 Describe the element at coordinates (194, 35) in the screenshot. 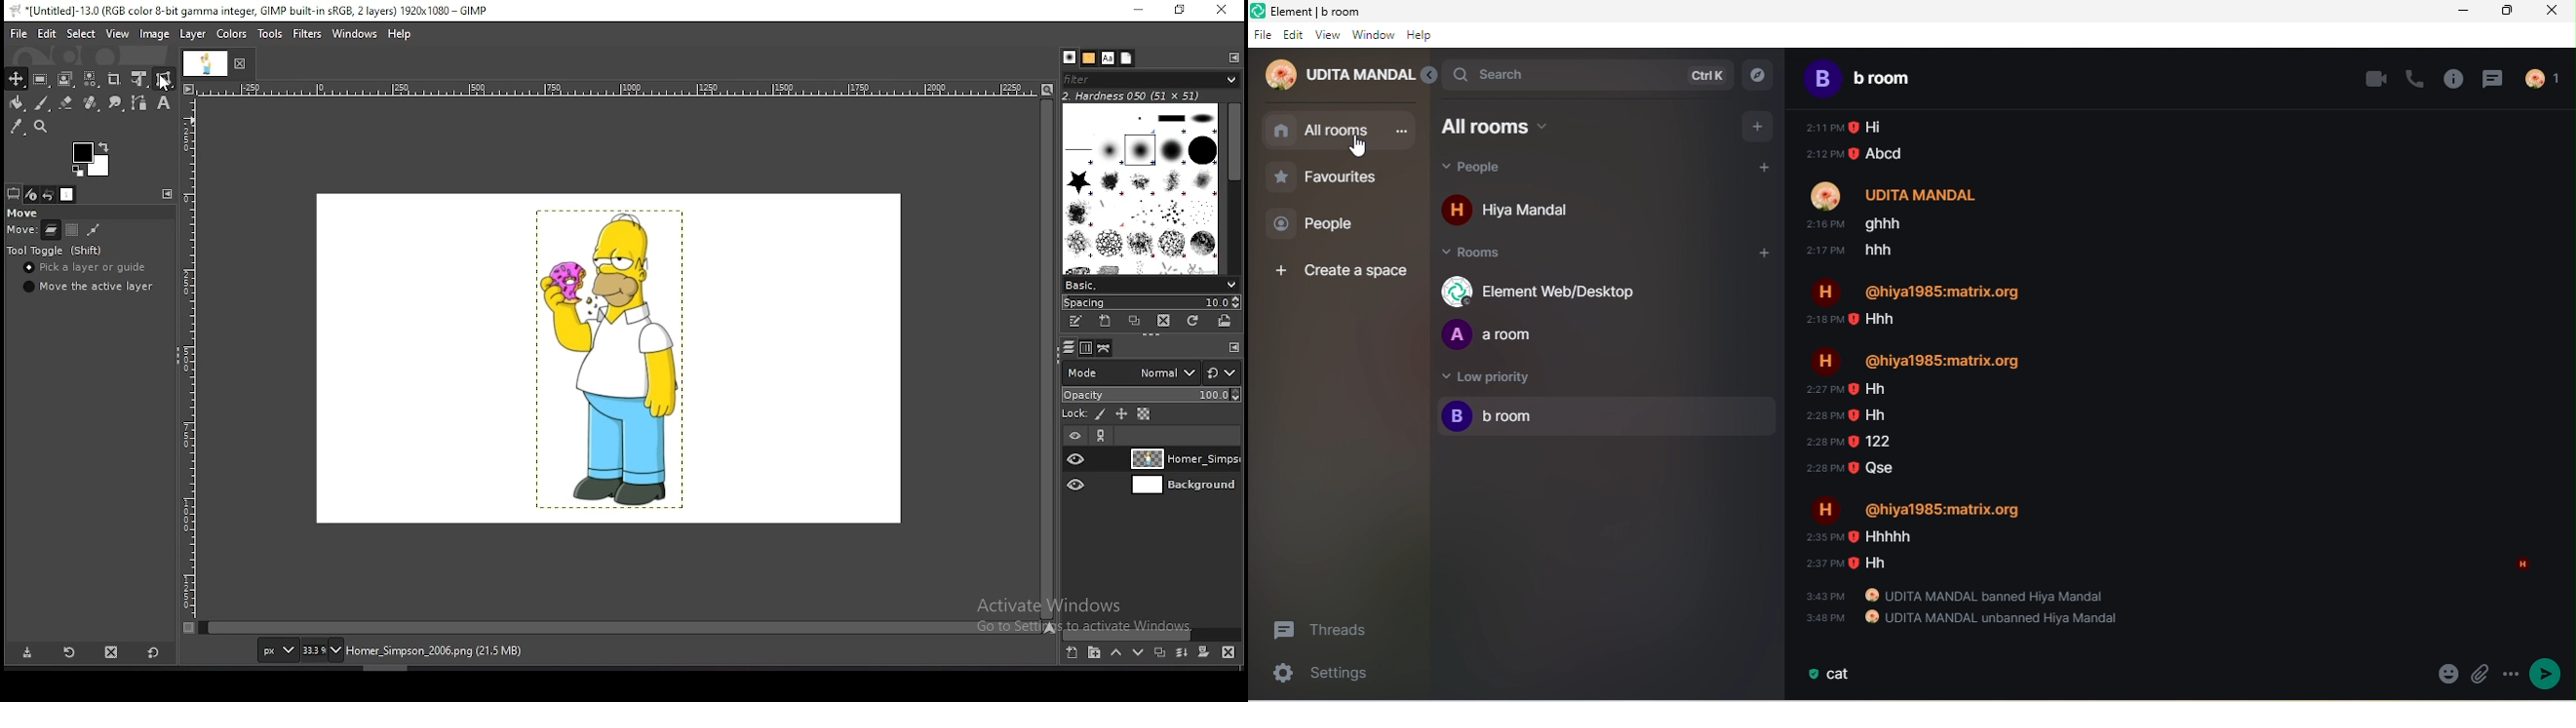

I see `layer` at that location.